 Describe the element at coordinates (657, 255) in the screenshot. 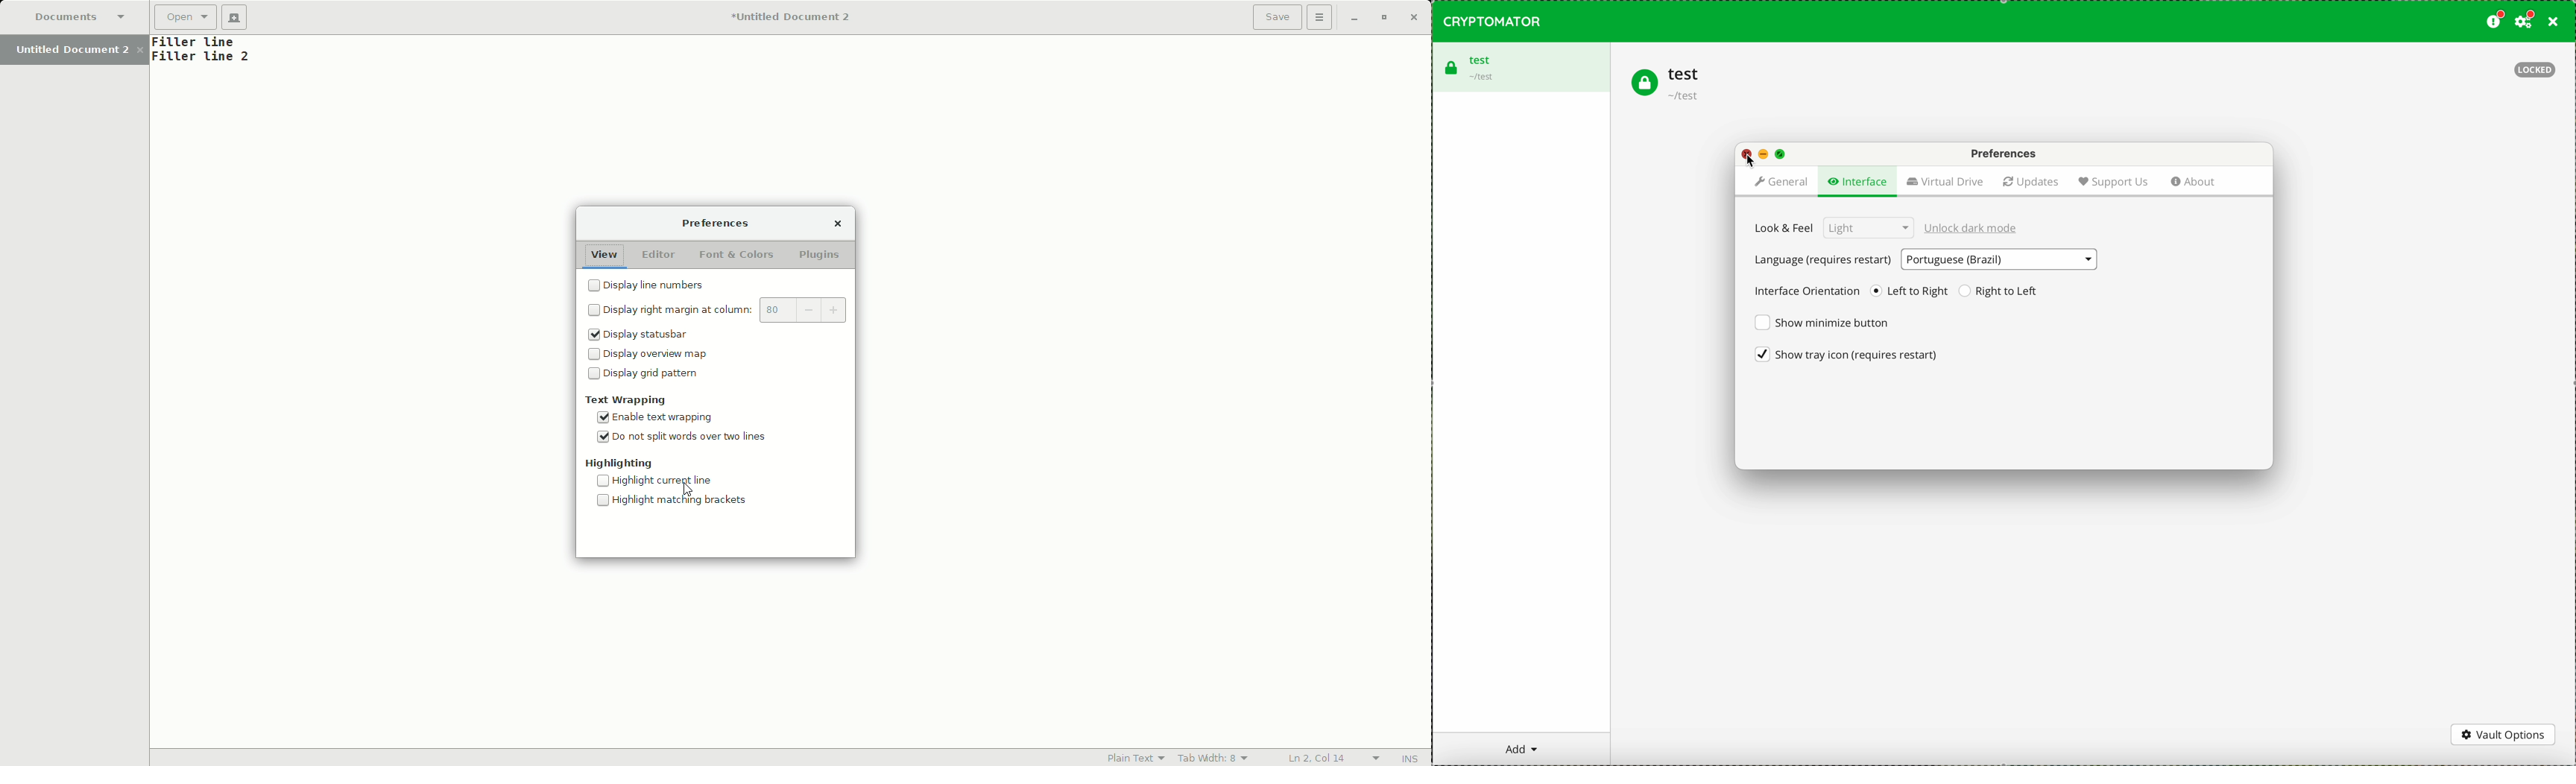

I see `Editor` at that location.